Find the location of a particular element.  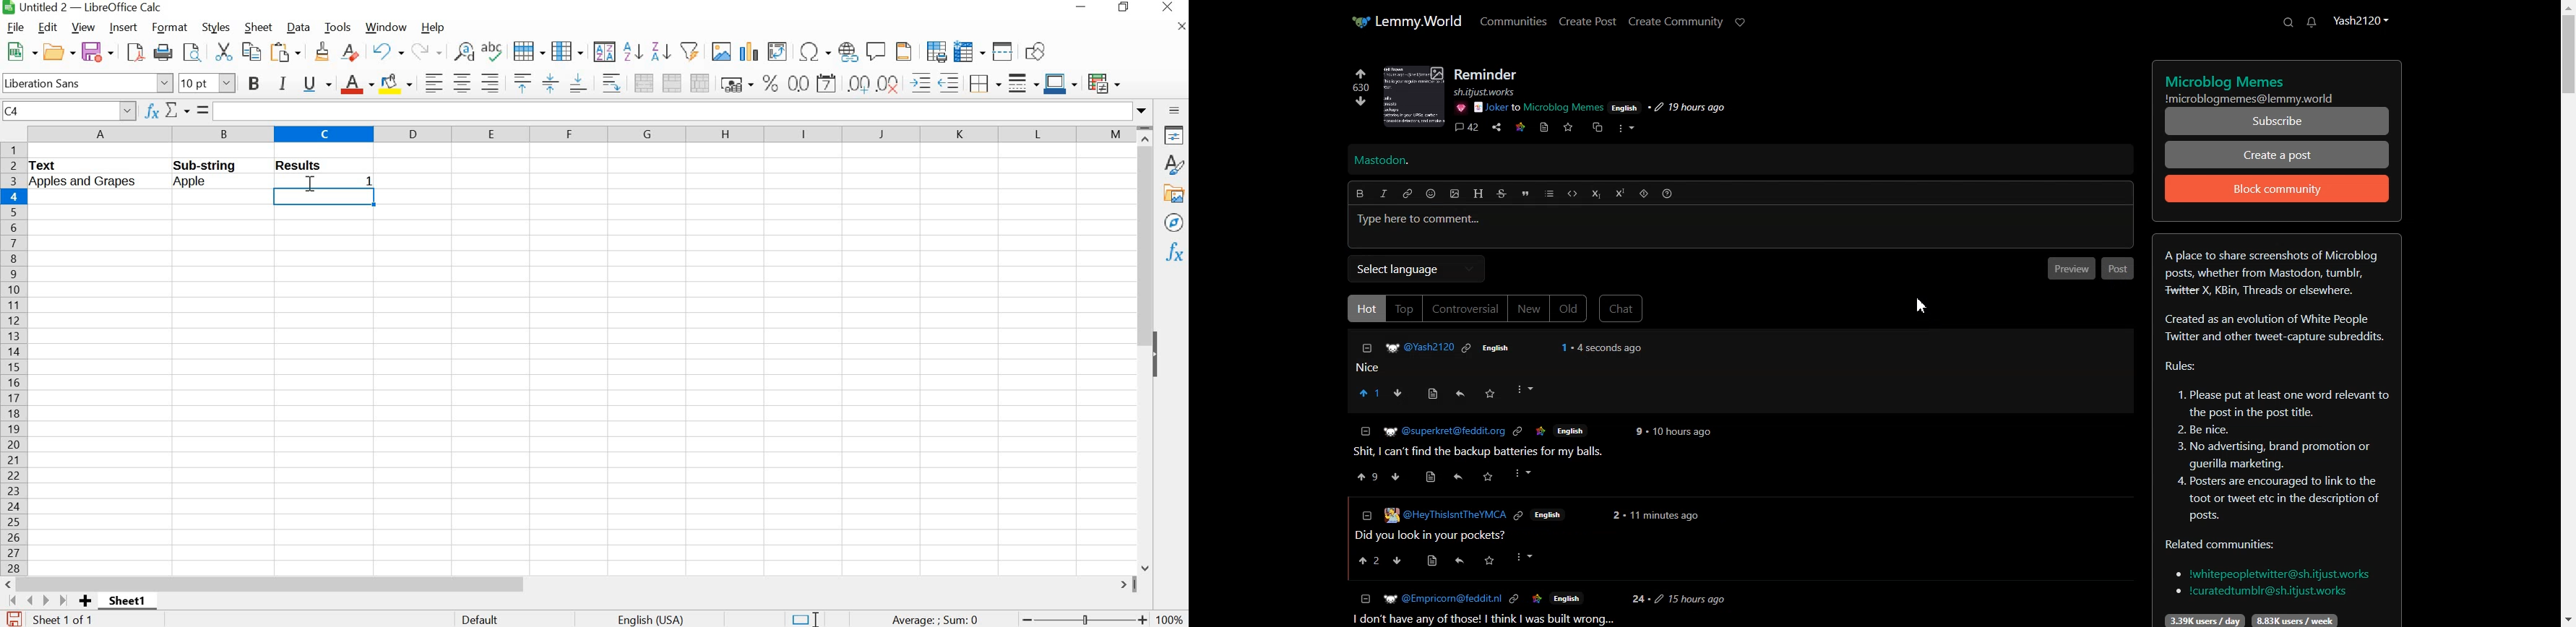

expand formula bar is located at coordinates (683, 110).